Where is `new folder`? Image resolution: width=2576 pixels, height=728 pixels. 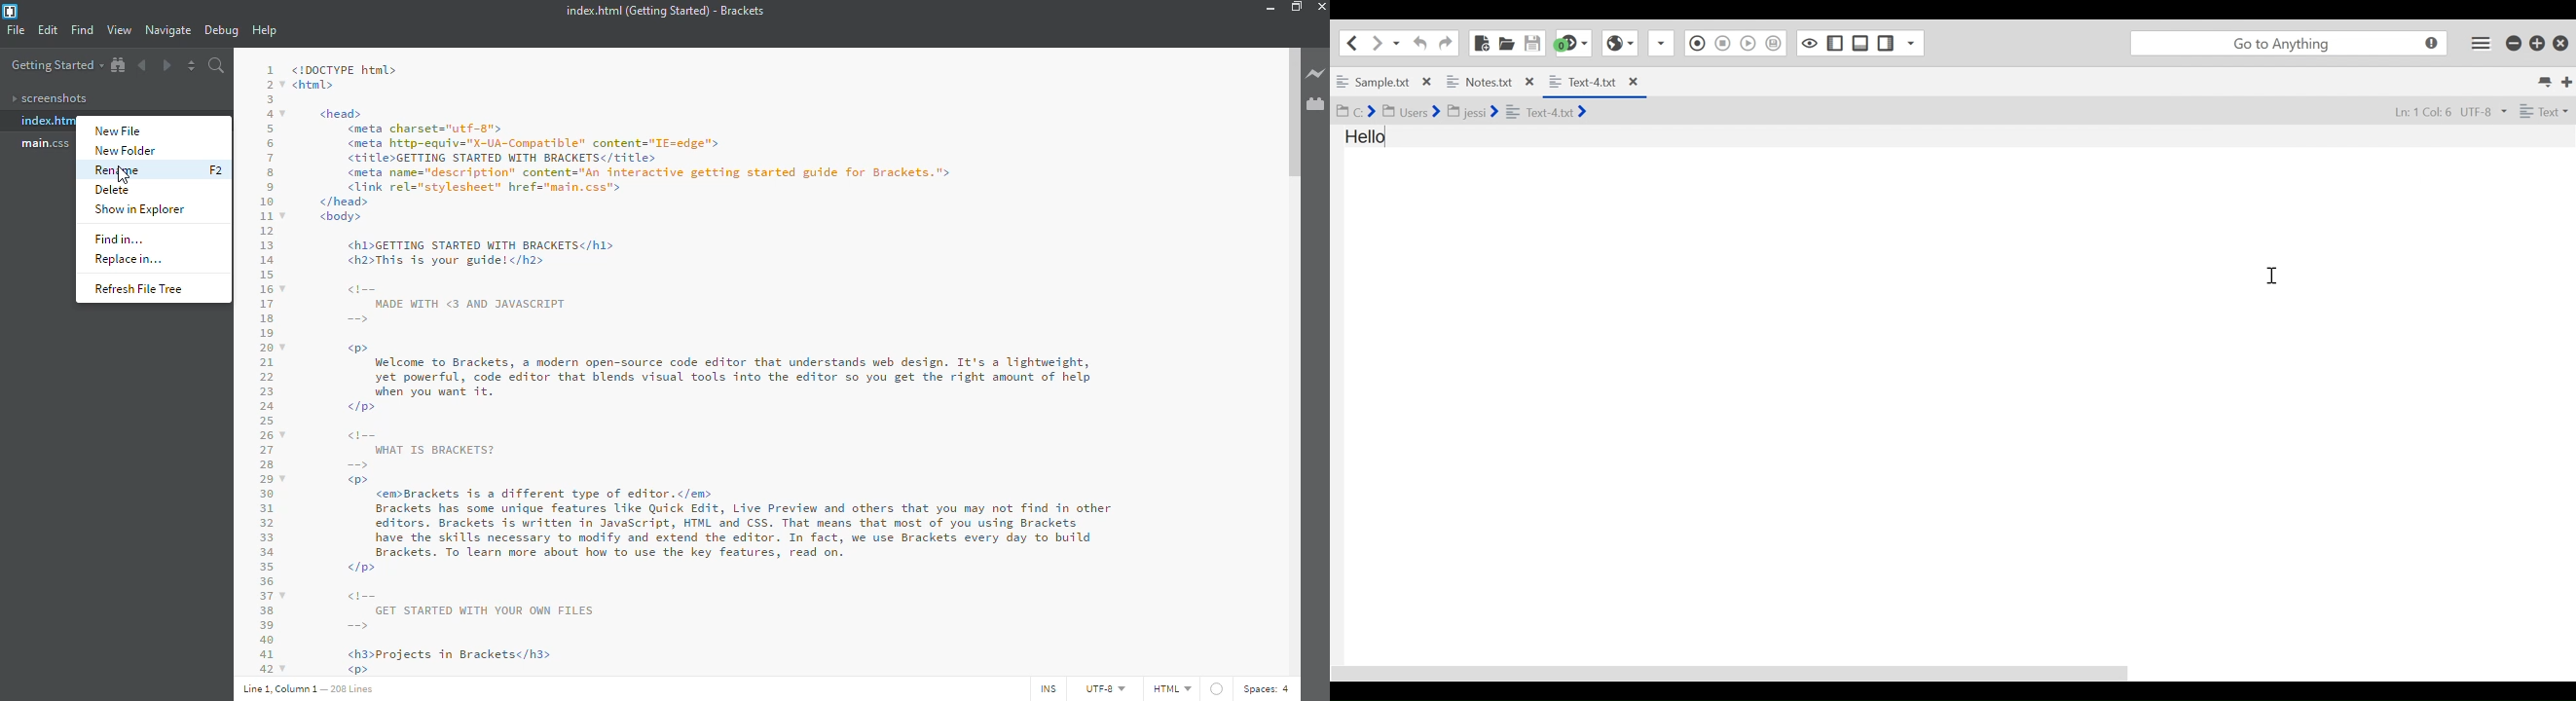
new folder is located at coordinates (126, 151).